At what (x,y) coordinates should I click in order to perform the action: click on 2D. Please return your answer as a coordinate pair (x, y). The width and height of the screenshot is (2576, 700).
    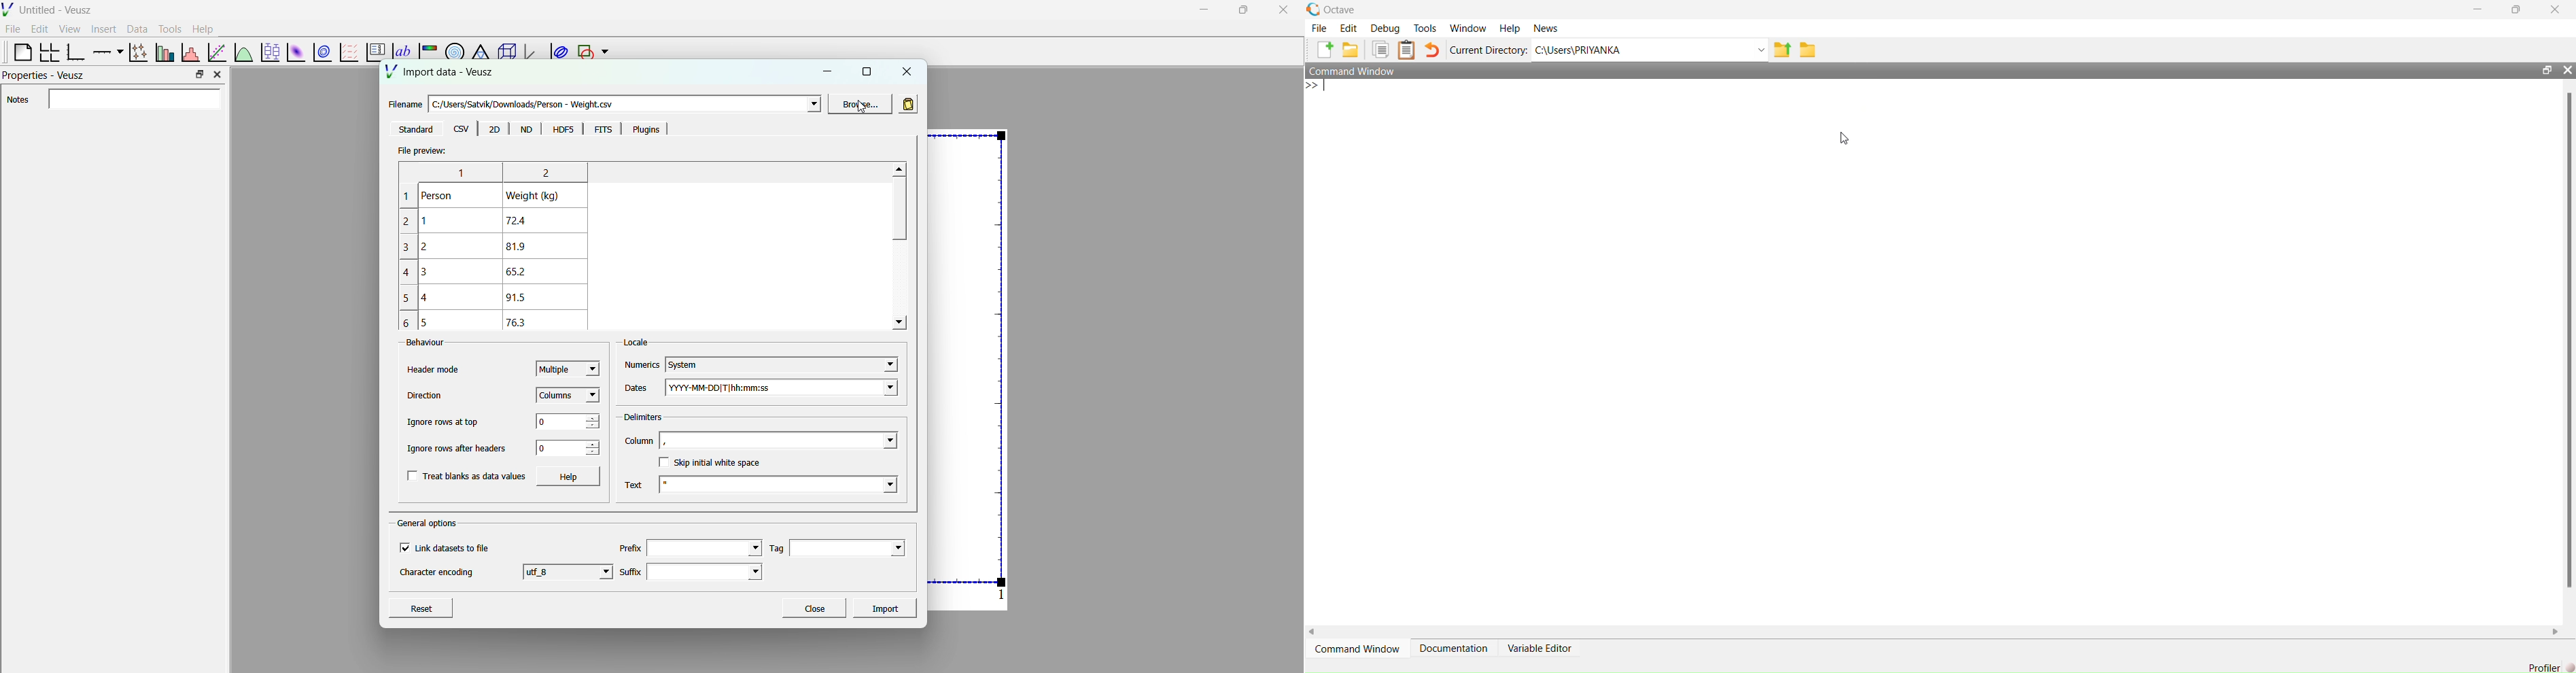
    Looking at the image, I should click on (493, 129).